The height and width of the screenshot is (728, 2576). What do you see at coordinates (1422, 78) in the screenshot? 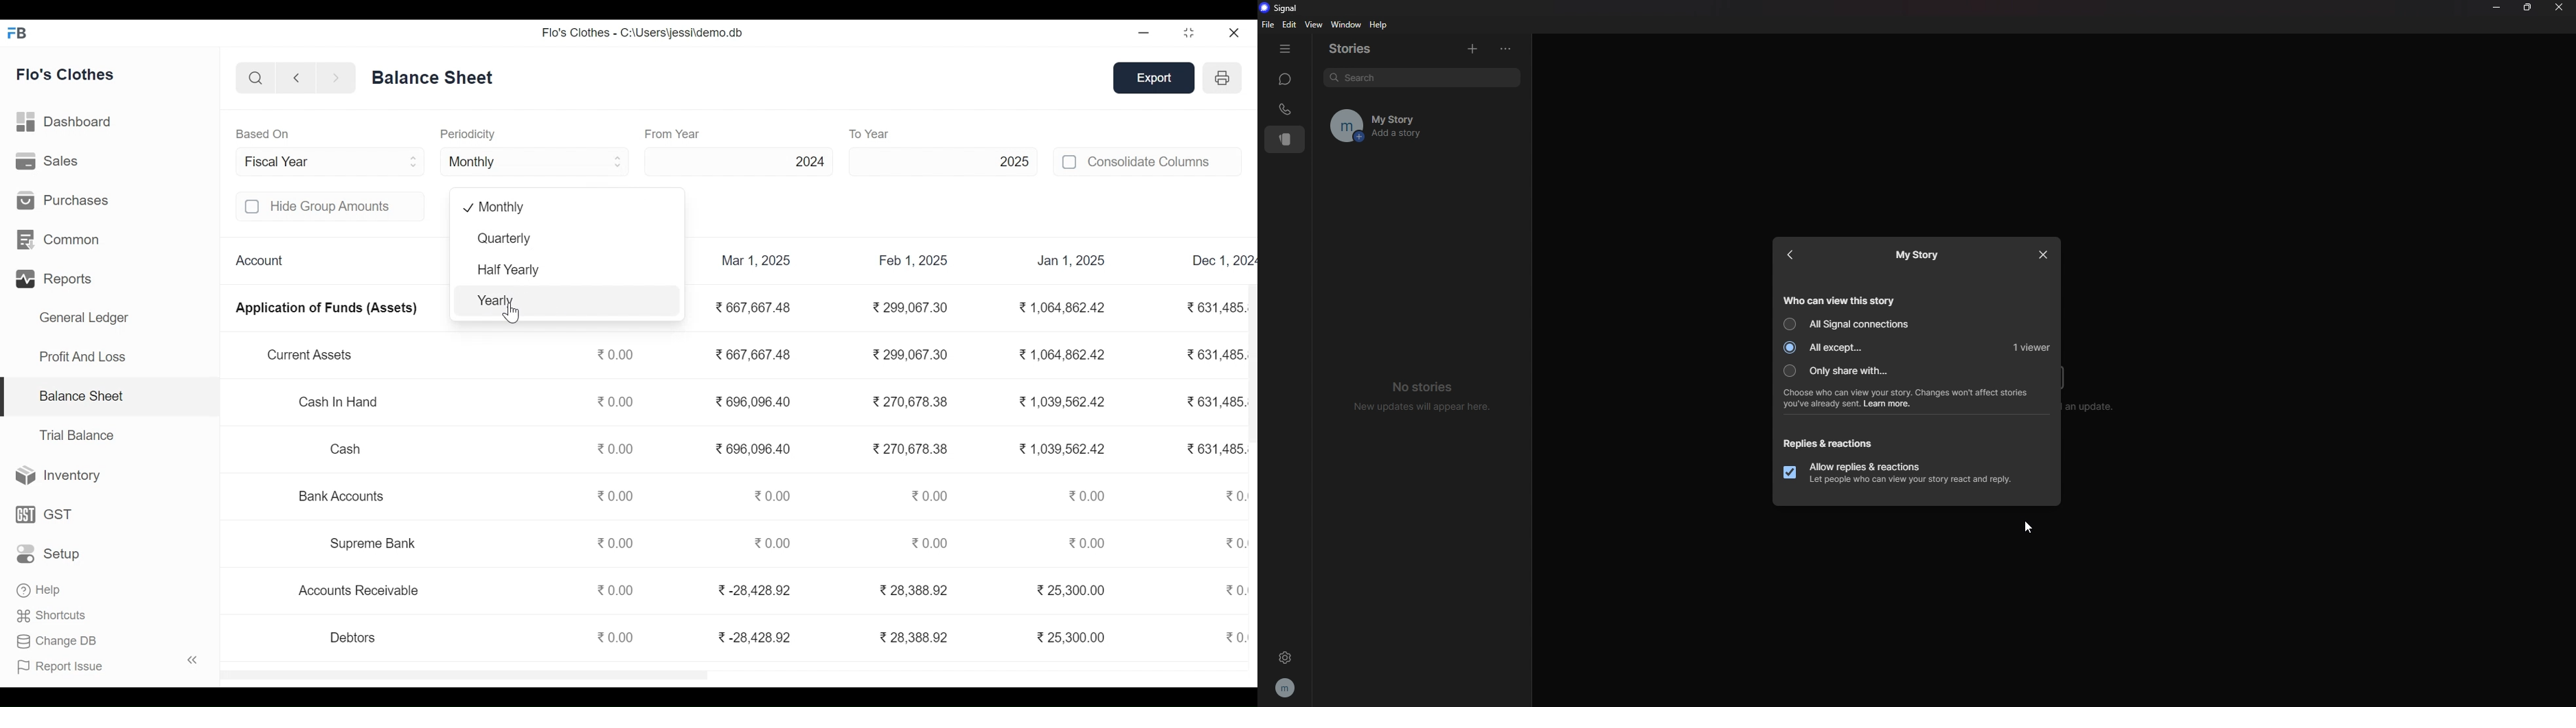
I see `search` at bounding box center [1422, 78].